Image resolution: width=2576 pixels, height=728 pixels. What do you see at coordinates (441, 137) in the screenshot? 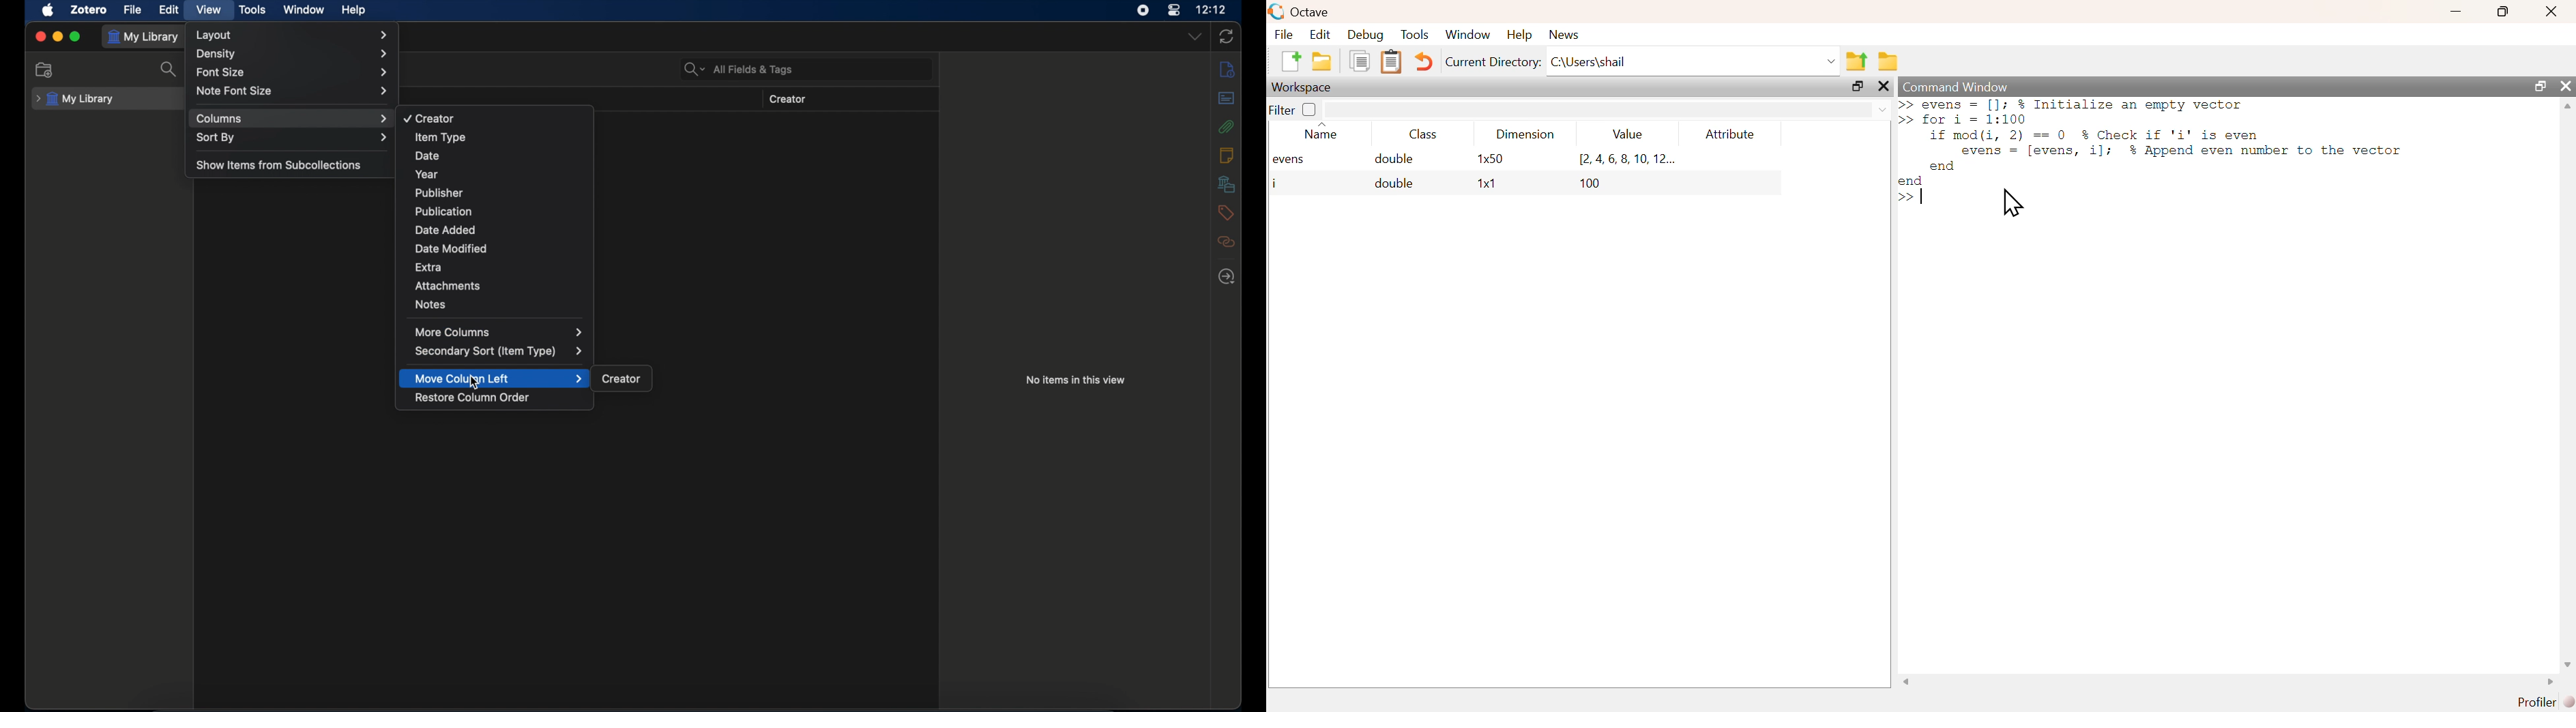
I see `item type` at bounding box center [441, 137].